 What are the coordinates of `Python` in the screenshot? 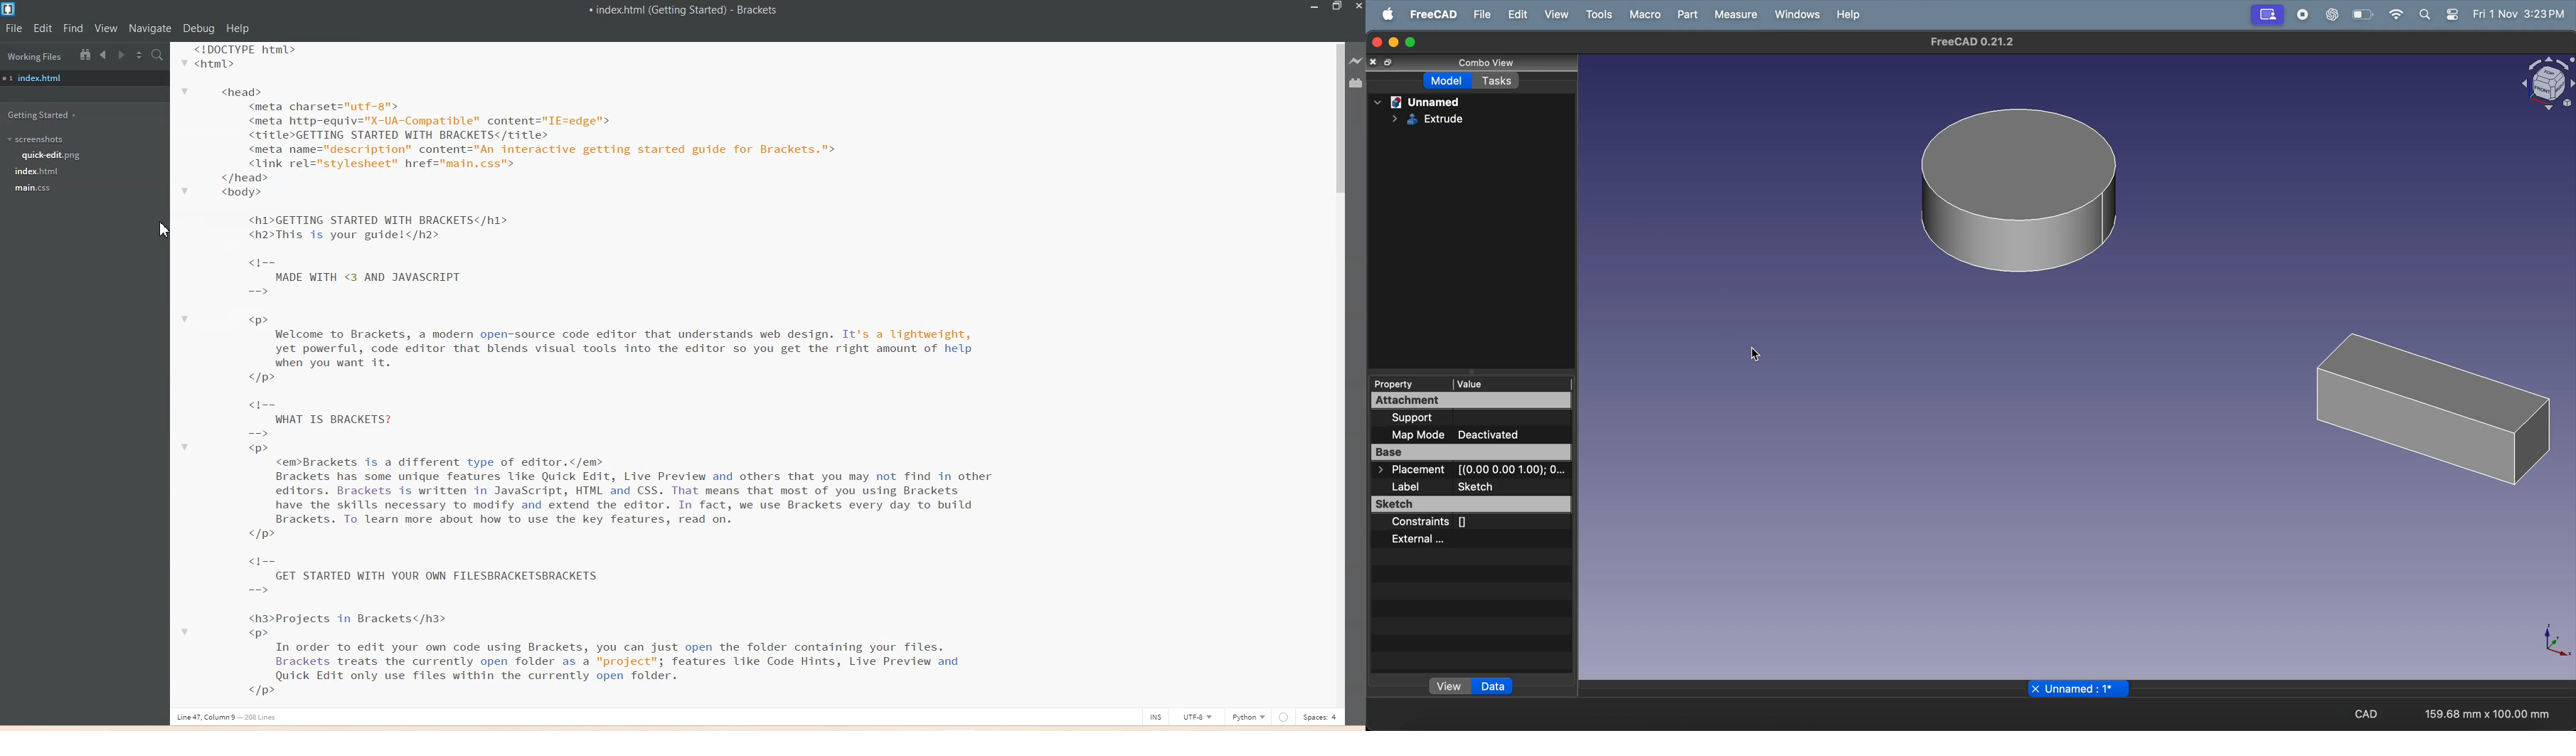 It's located at (1250, 716).